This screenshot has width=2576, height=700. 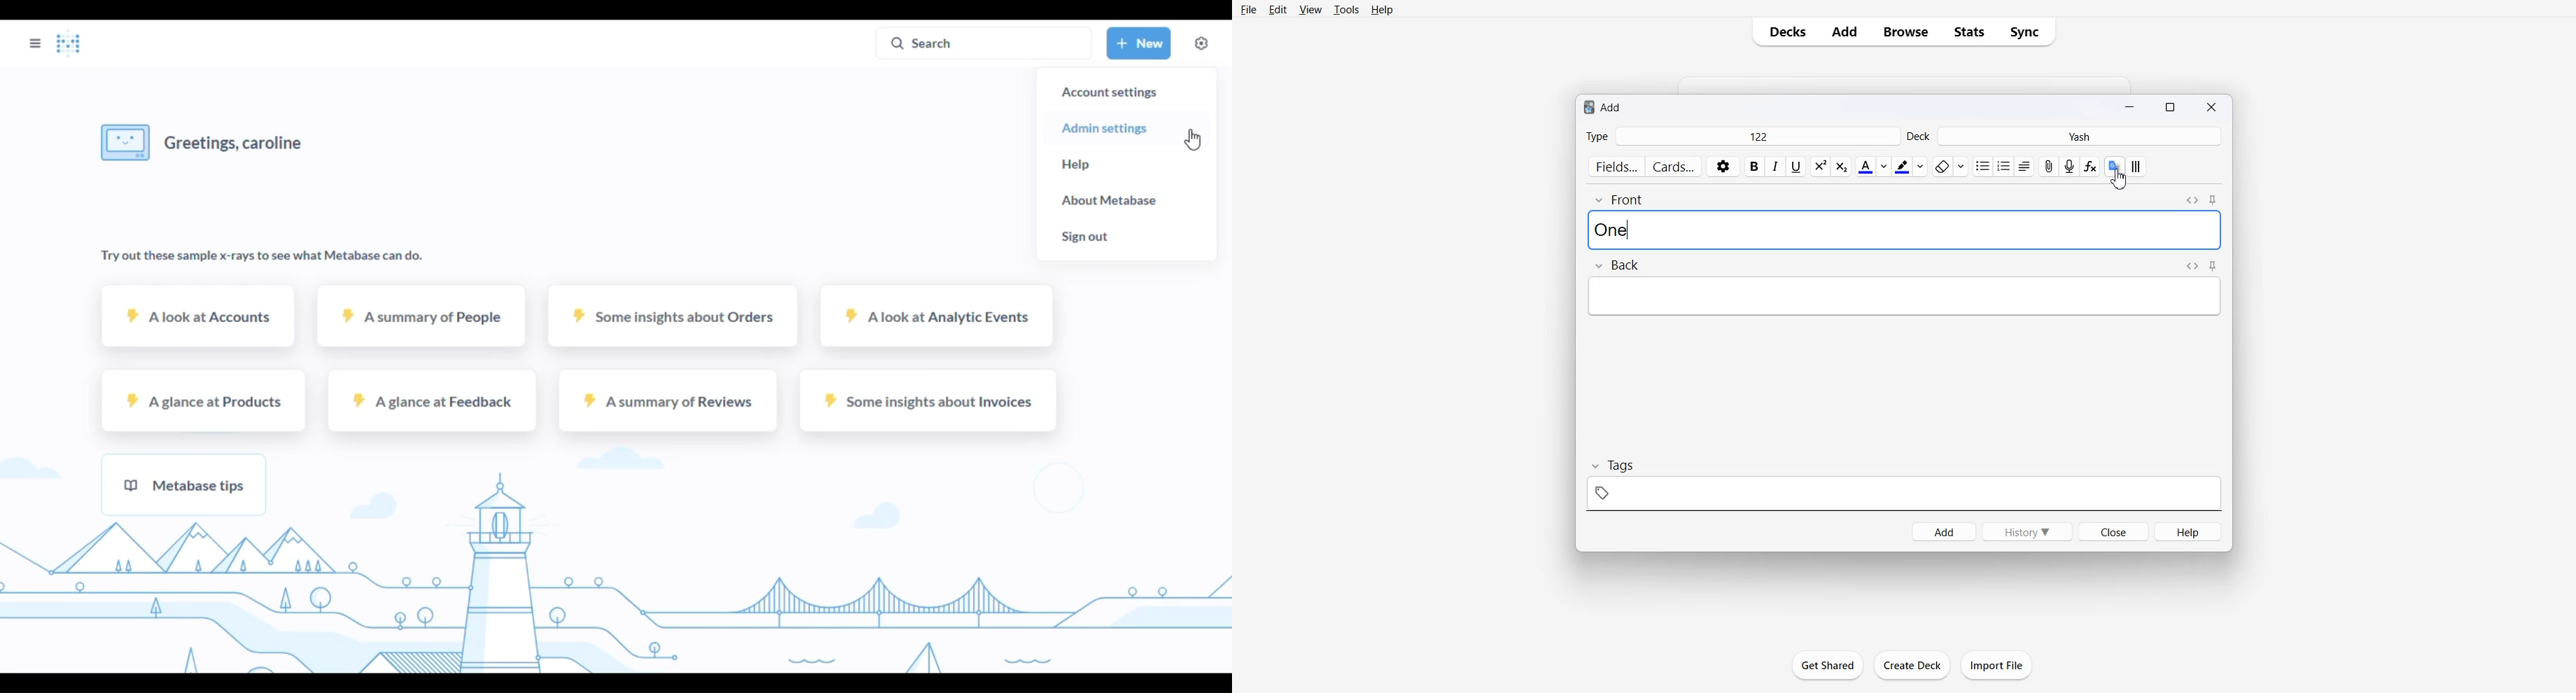 What do you see at coordinates (1911, 166) in the screenshot?
I see `Highlight text color` at bounding box center [1911, 166].